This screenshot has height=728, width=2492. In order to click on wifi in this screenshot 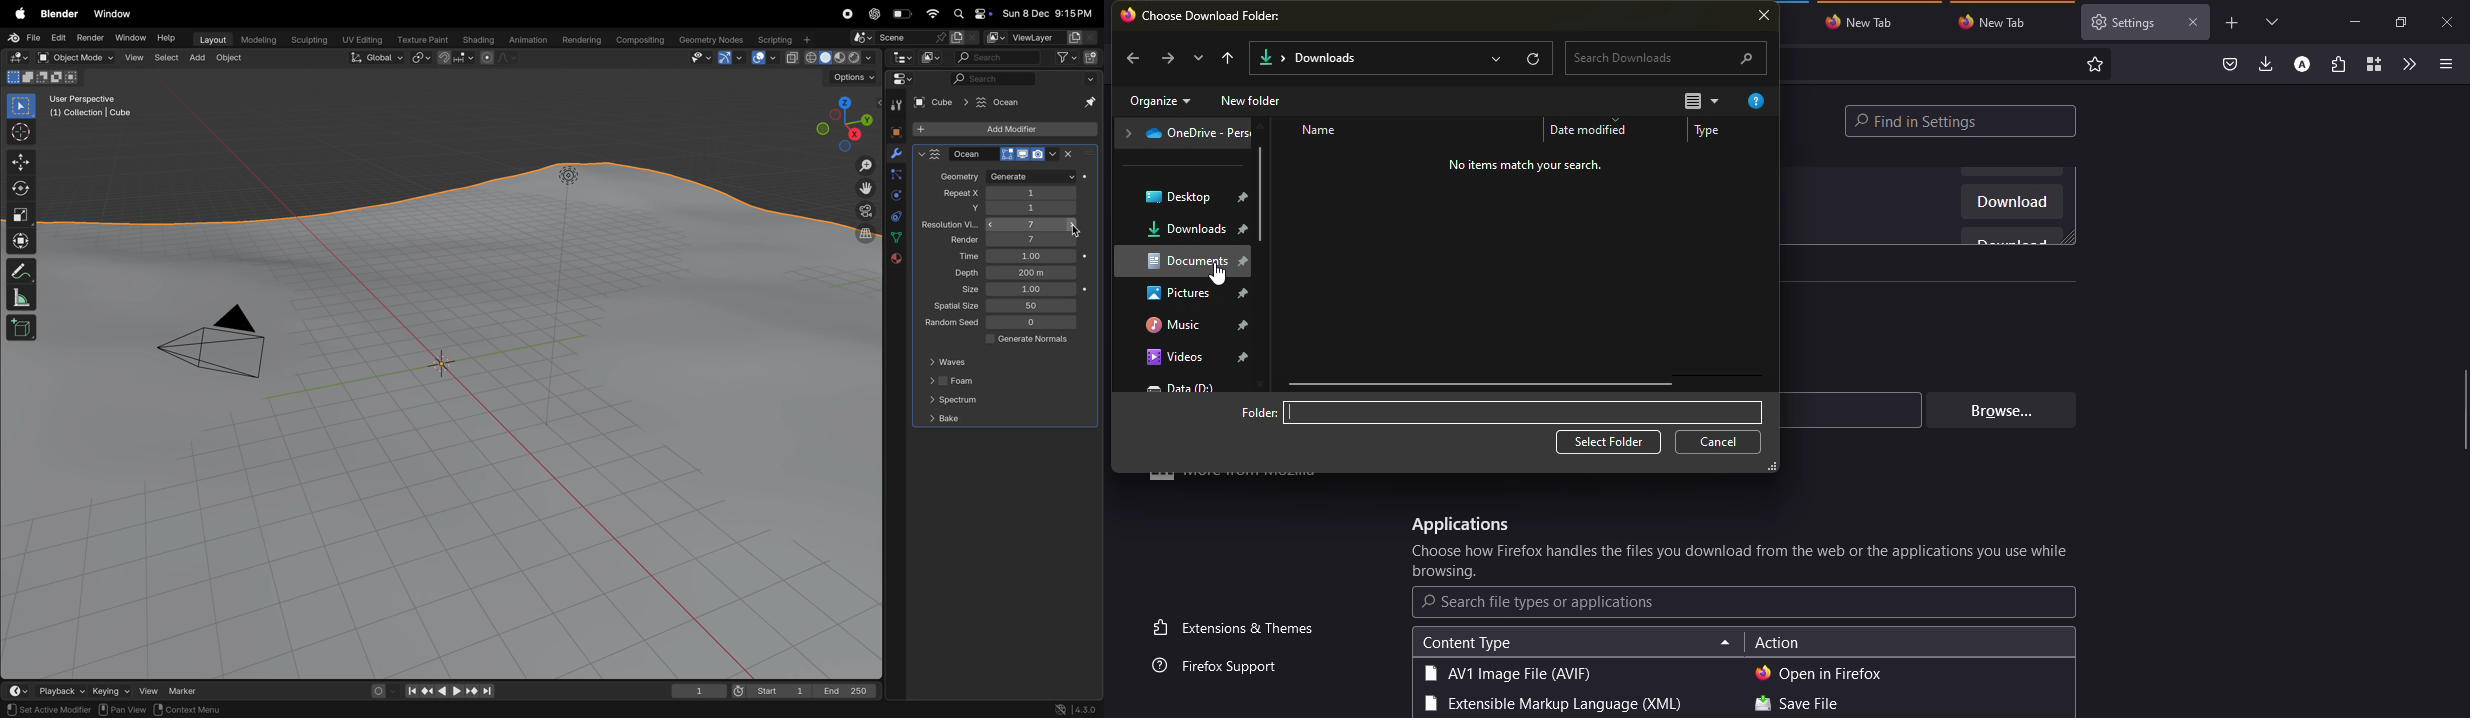, I will do `click(932, 14)`.